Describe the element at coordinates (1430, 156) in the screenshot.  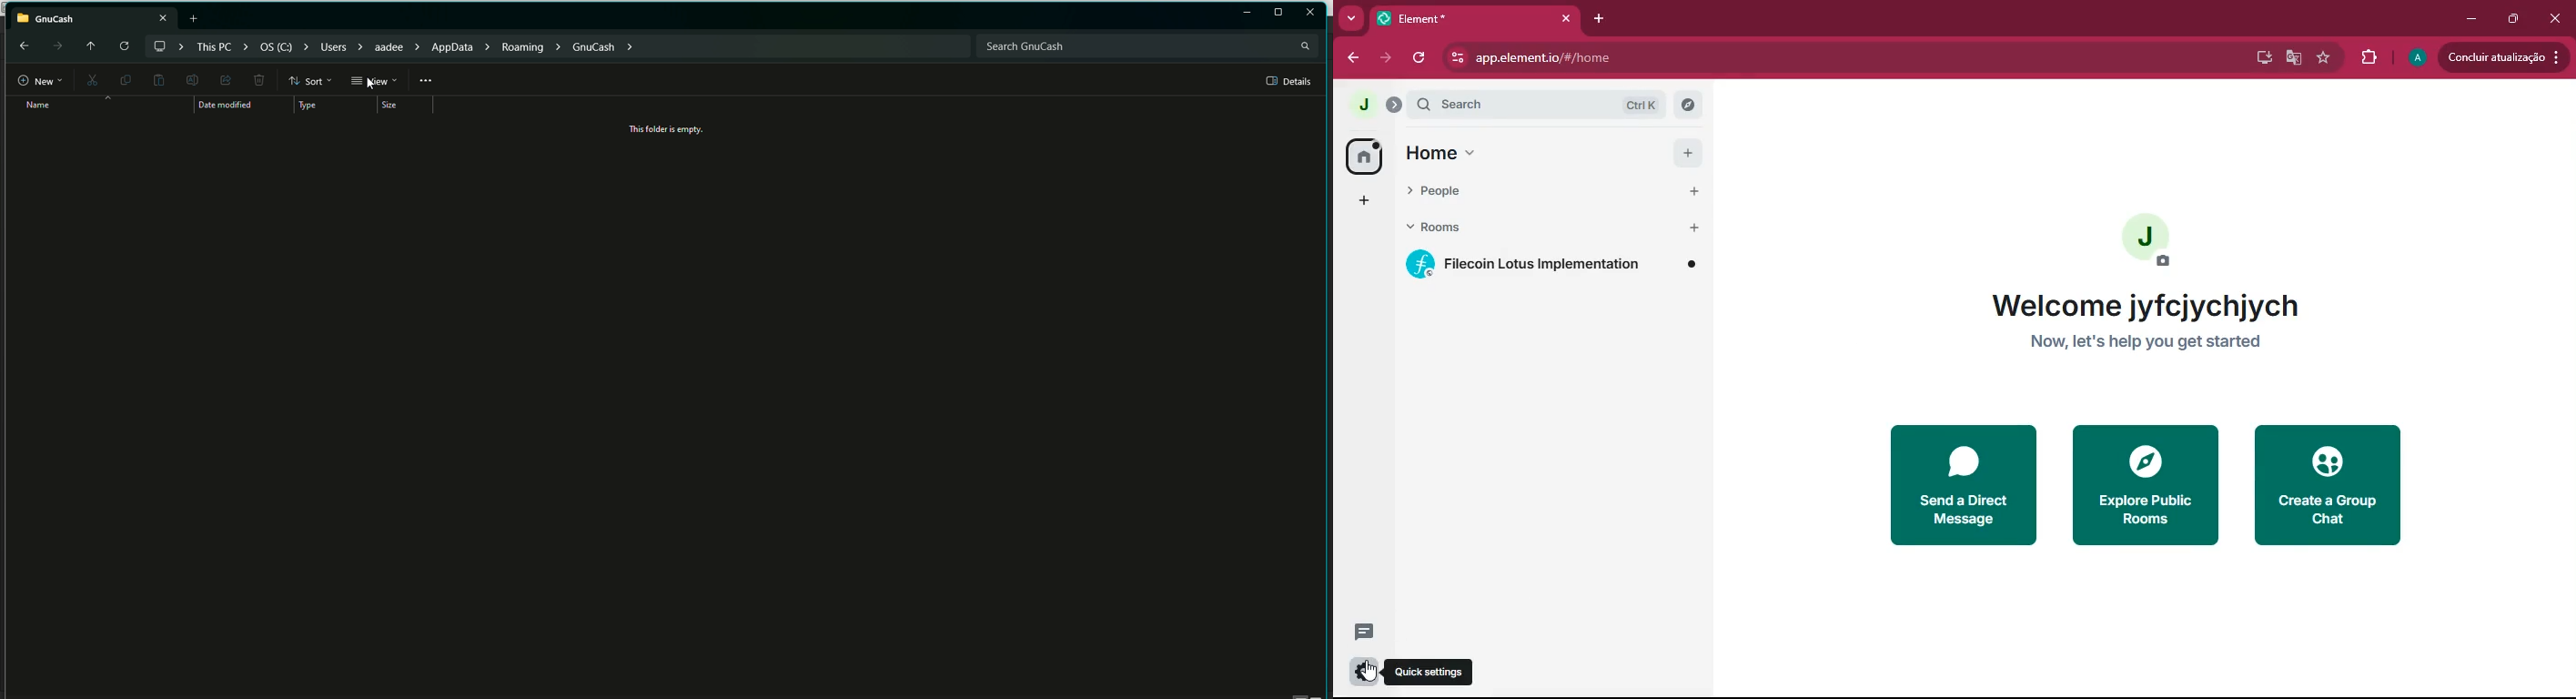
I see `home` at that location.